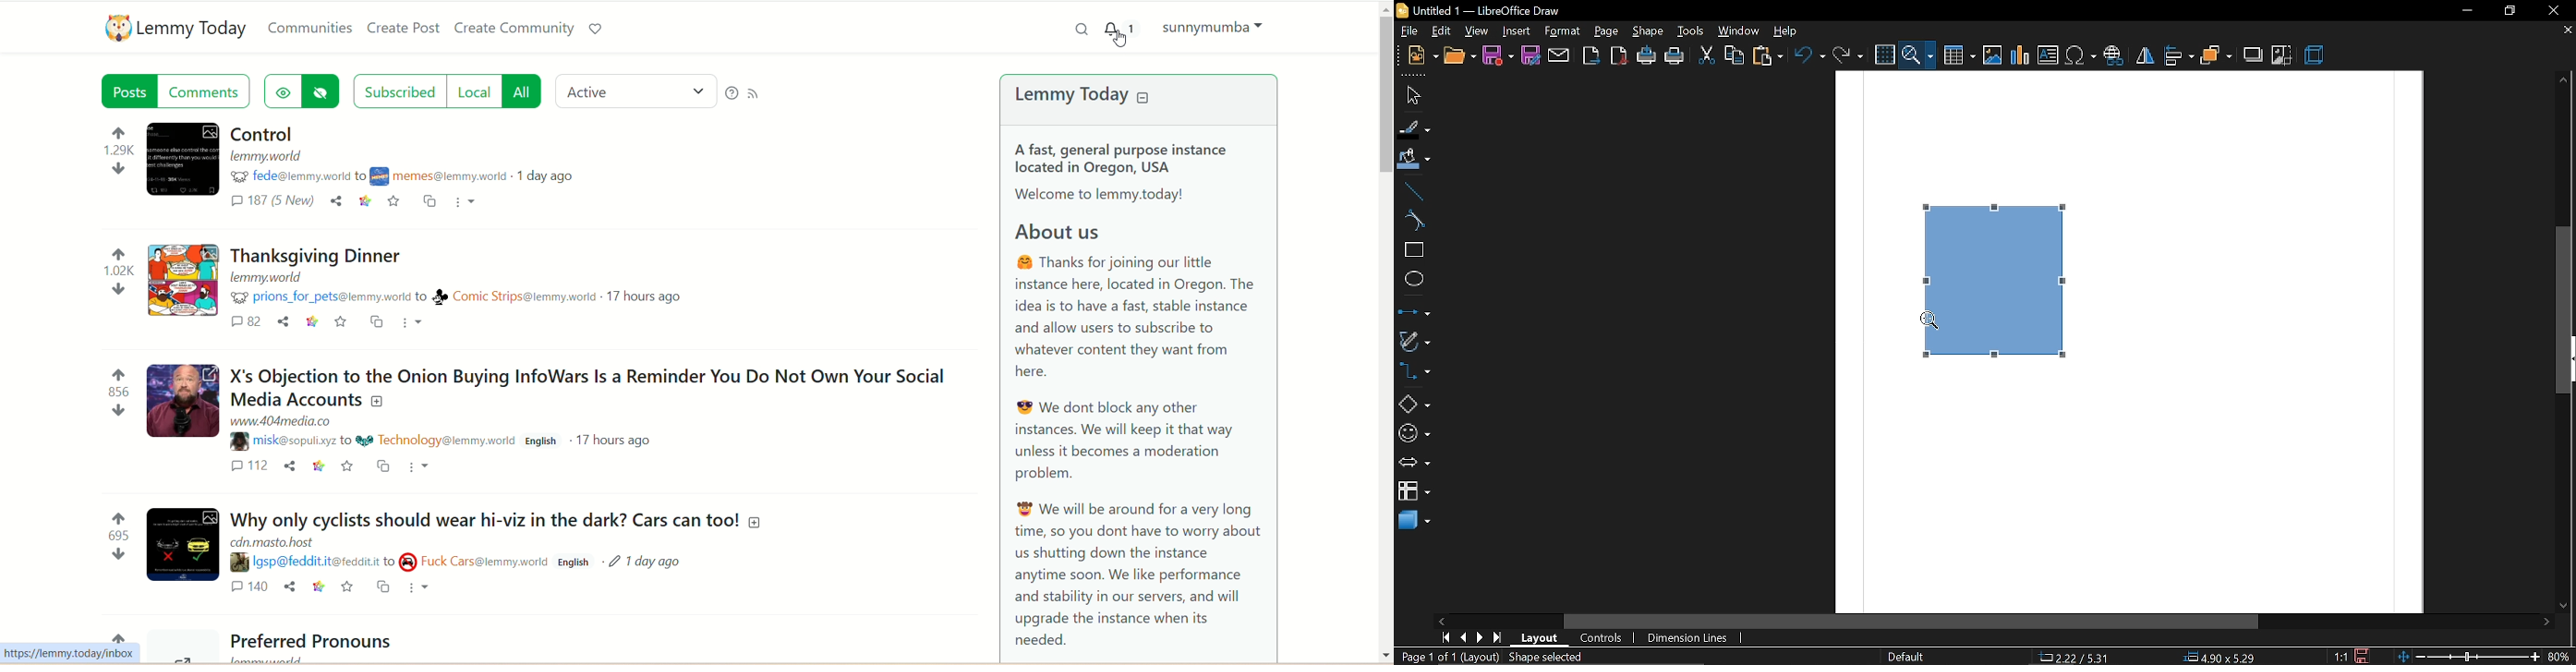  I want to click on move right, so click(2546, 623).